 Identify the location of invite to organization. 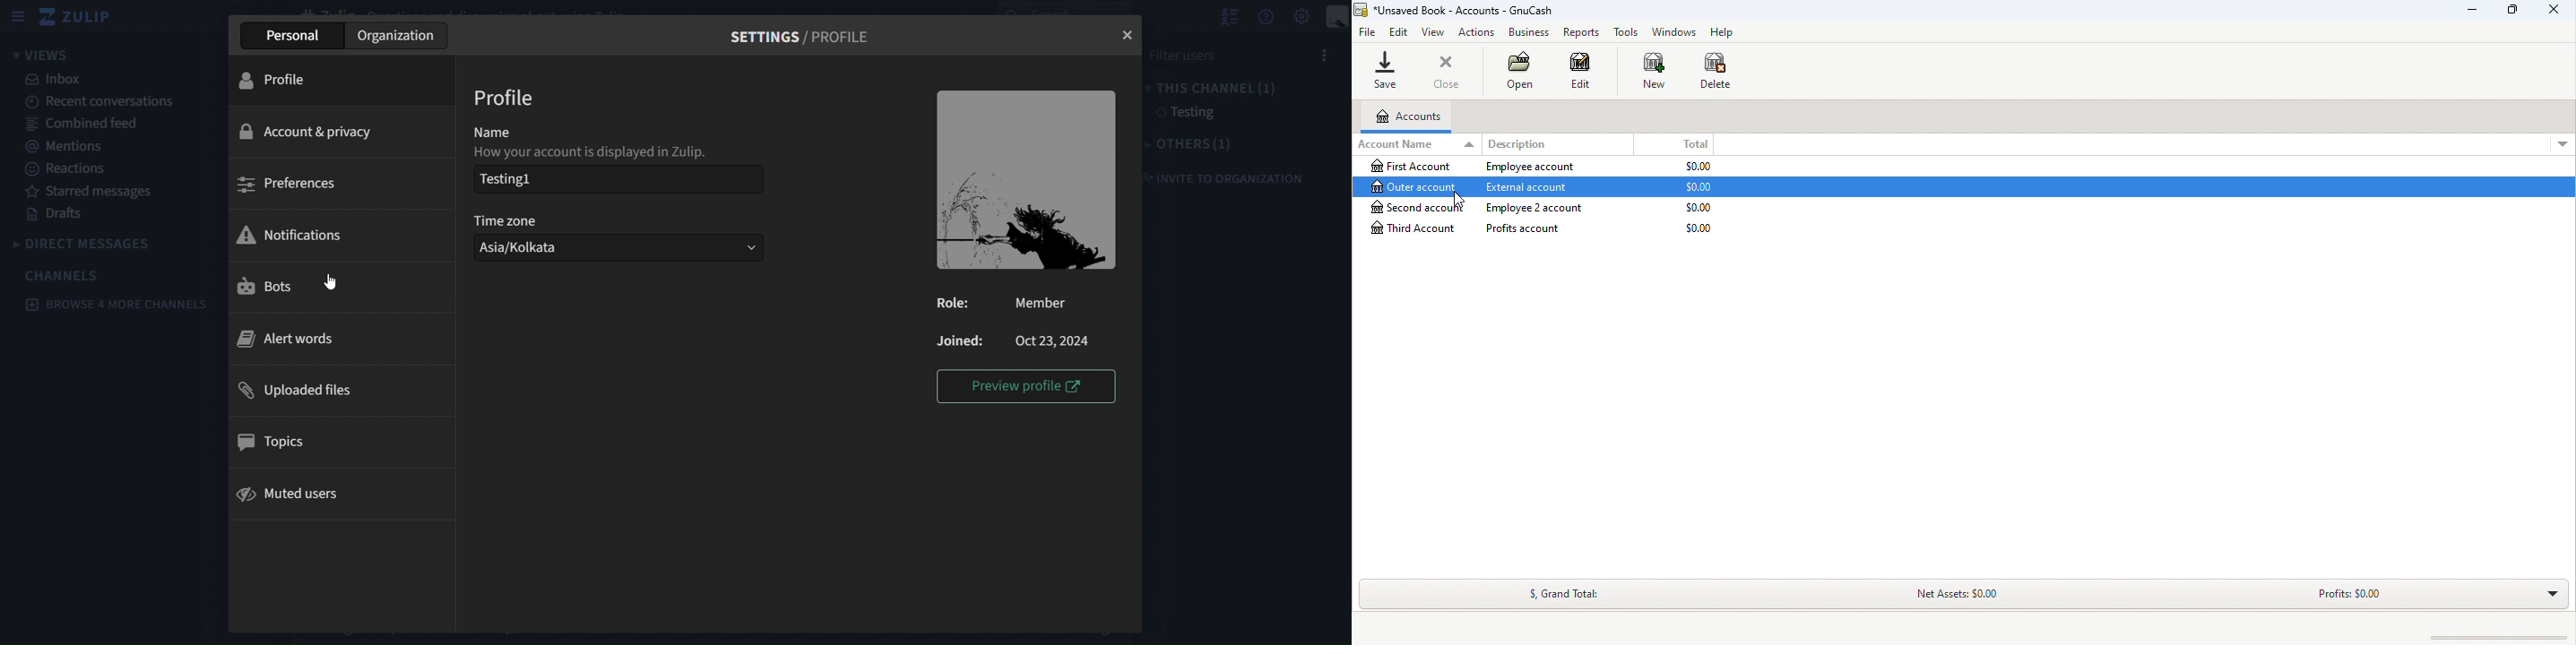
(1229, 178).